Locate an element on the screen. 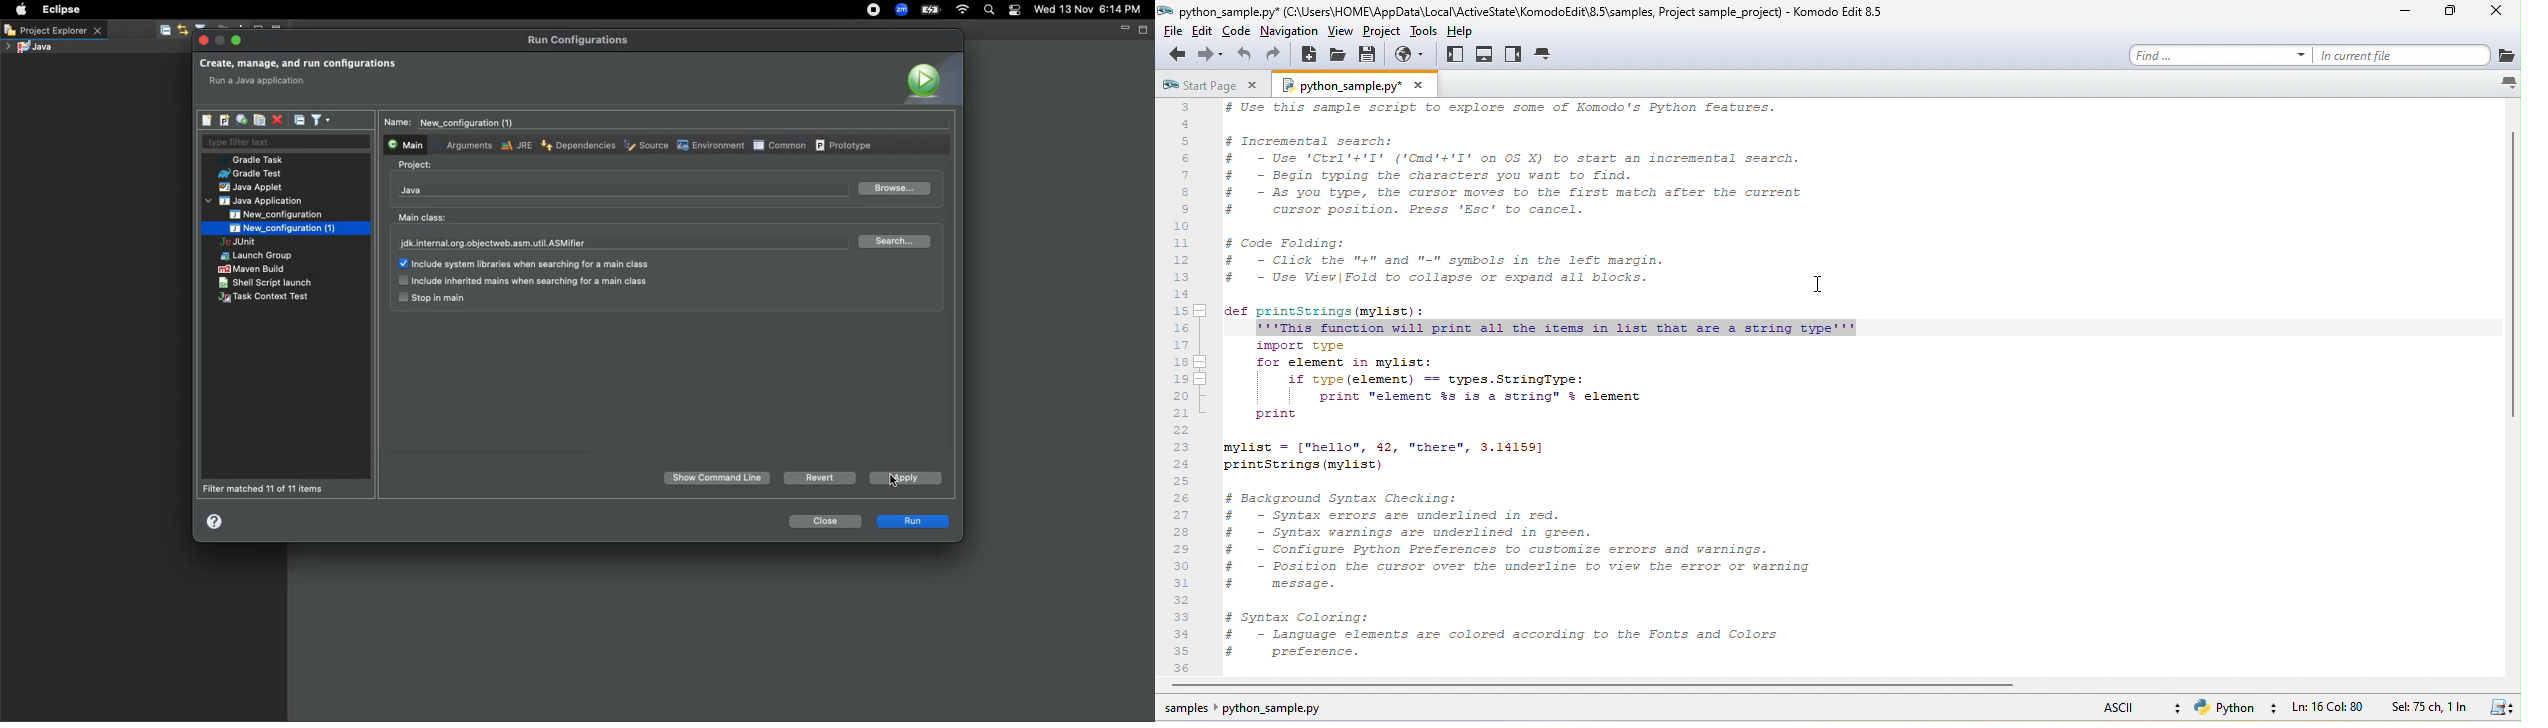  ascii is located at coordinates (2129, 709).